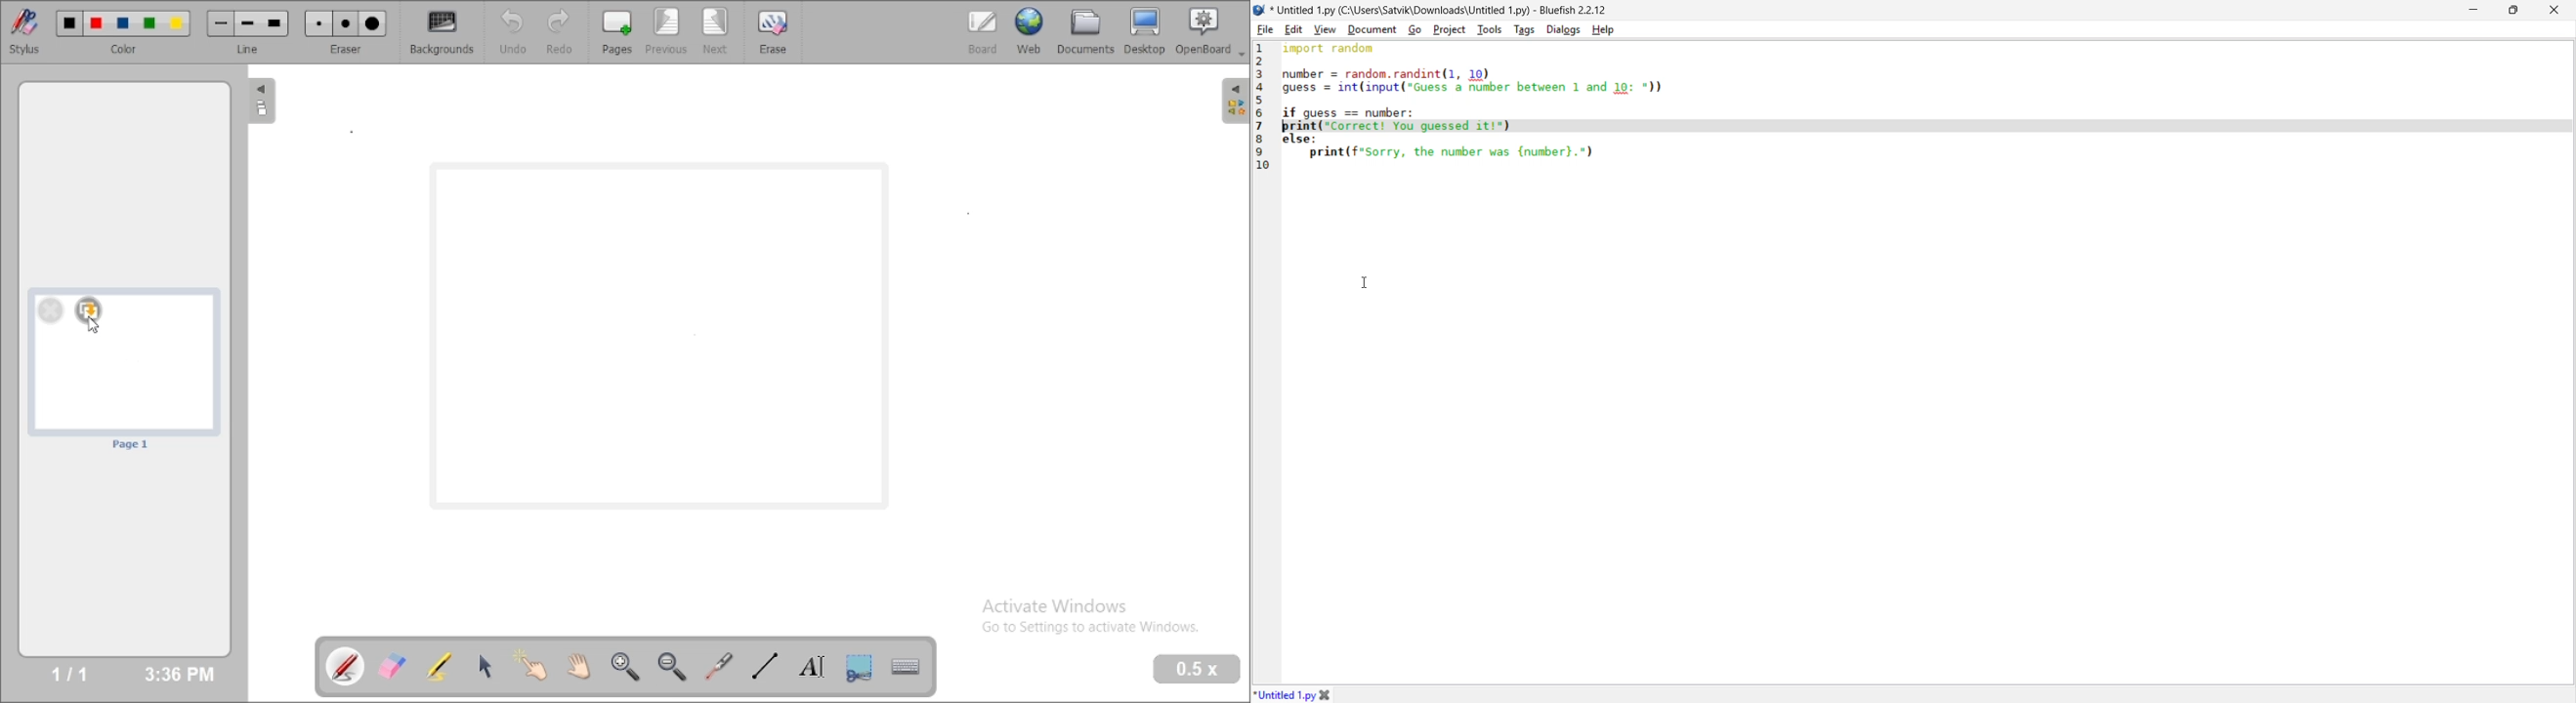 This screenshot has height=728, width=2576. What do you see at coordinates (1235, 100) in the screenshot?
I see `The library` at bounding box center [1235, 100].